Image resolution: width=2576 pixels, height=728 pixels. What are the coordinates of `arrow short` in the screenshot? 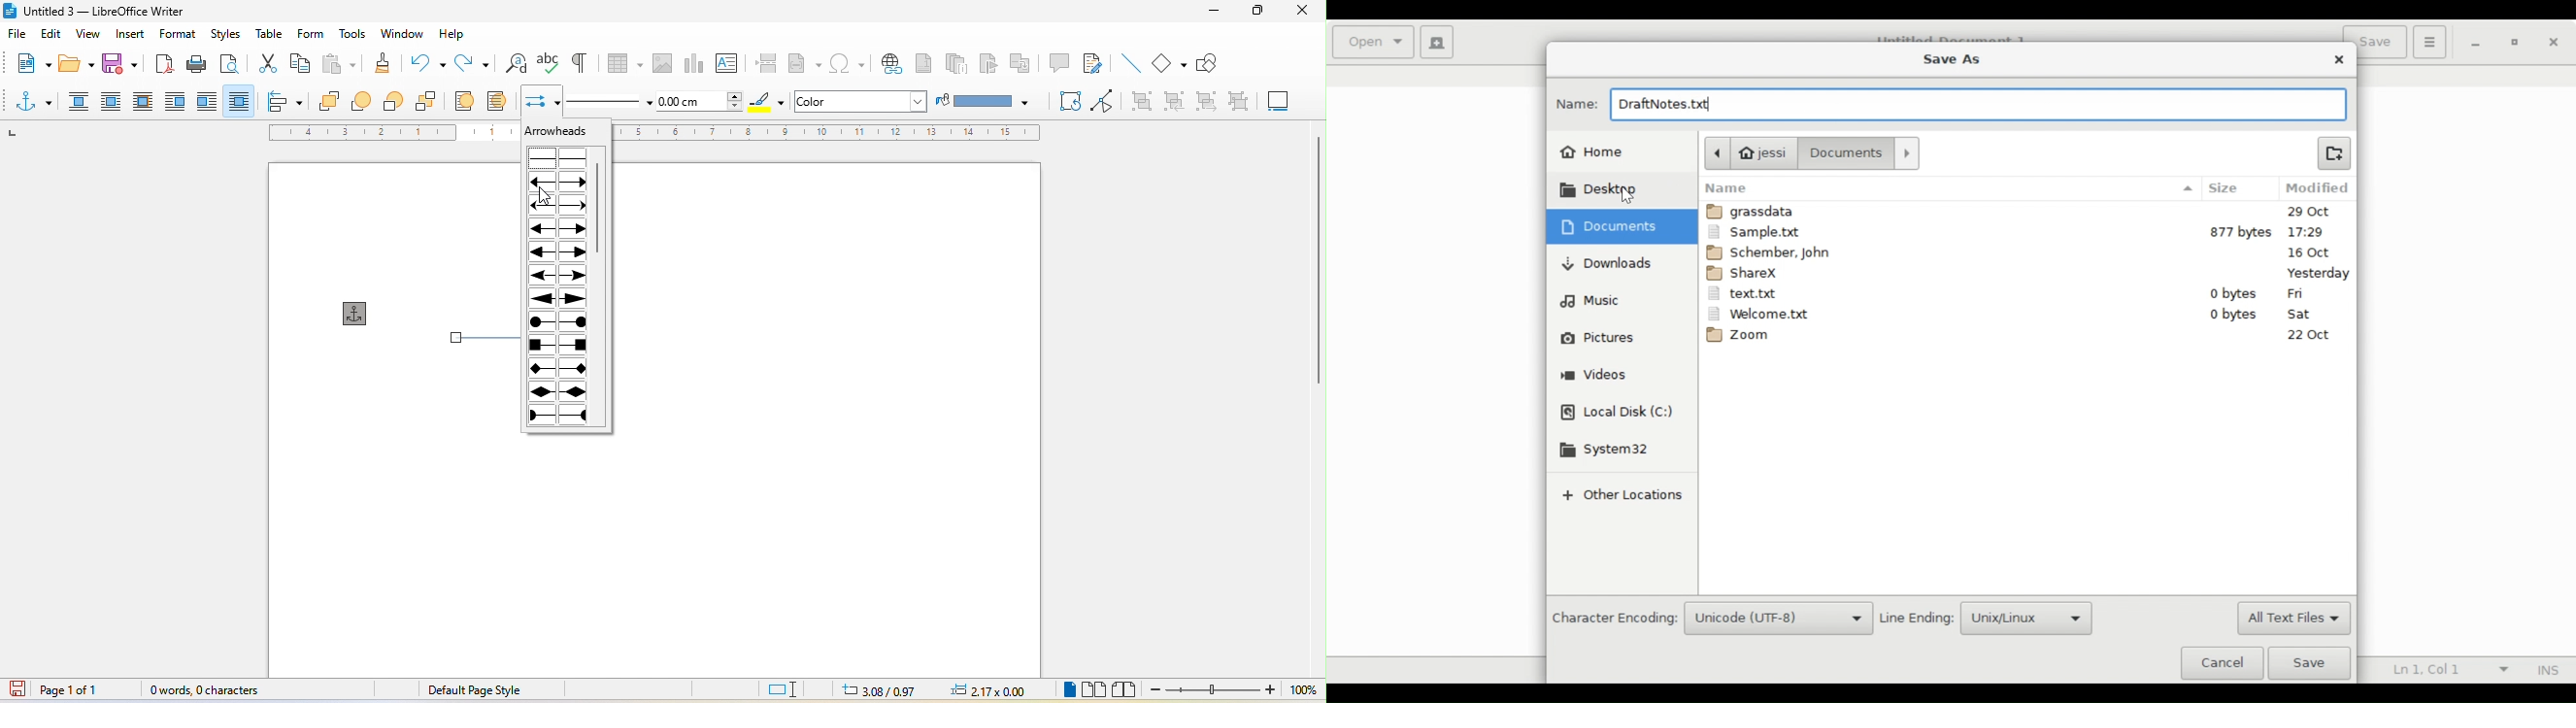 It's located at (558, 182).